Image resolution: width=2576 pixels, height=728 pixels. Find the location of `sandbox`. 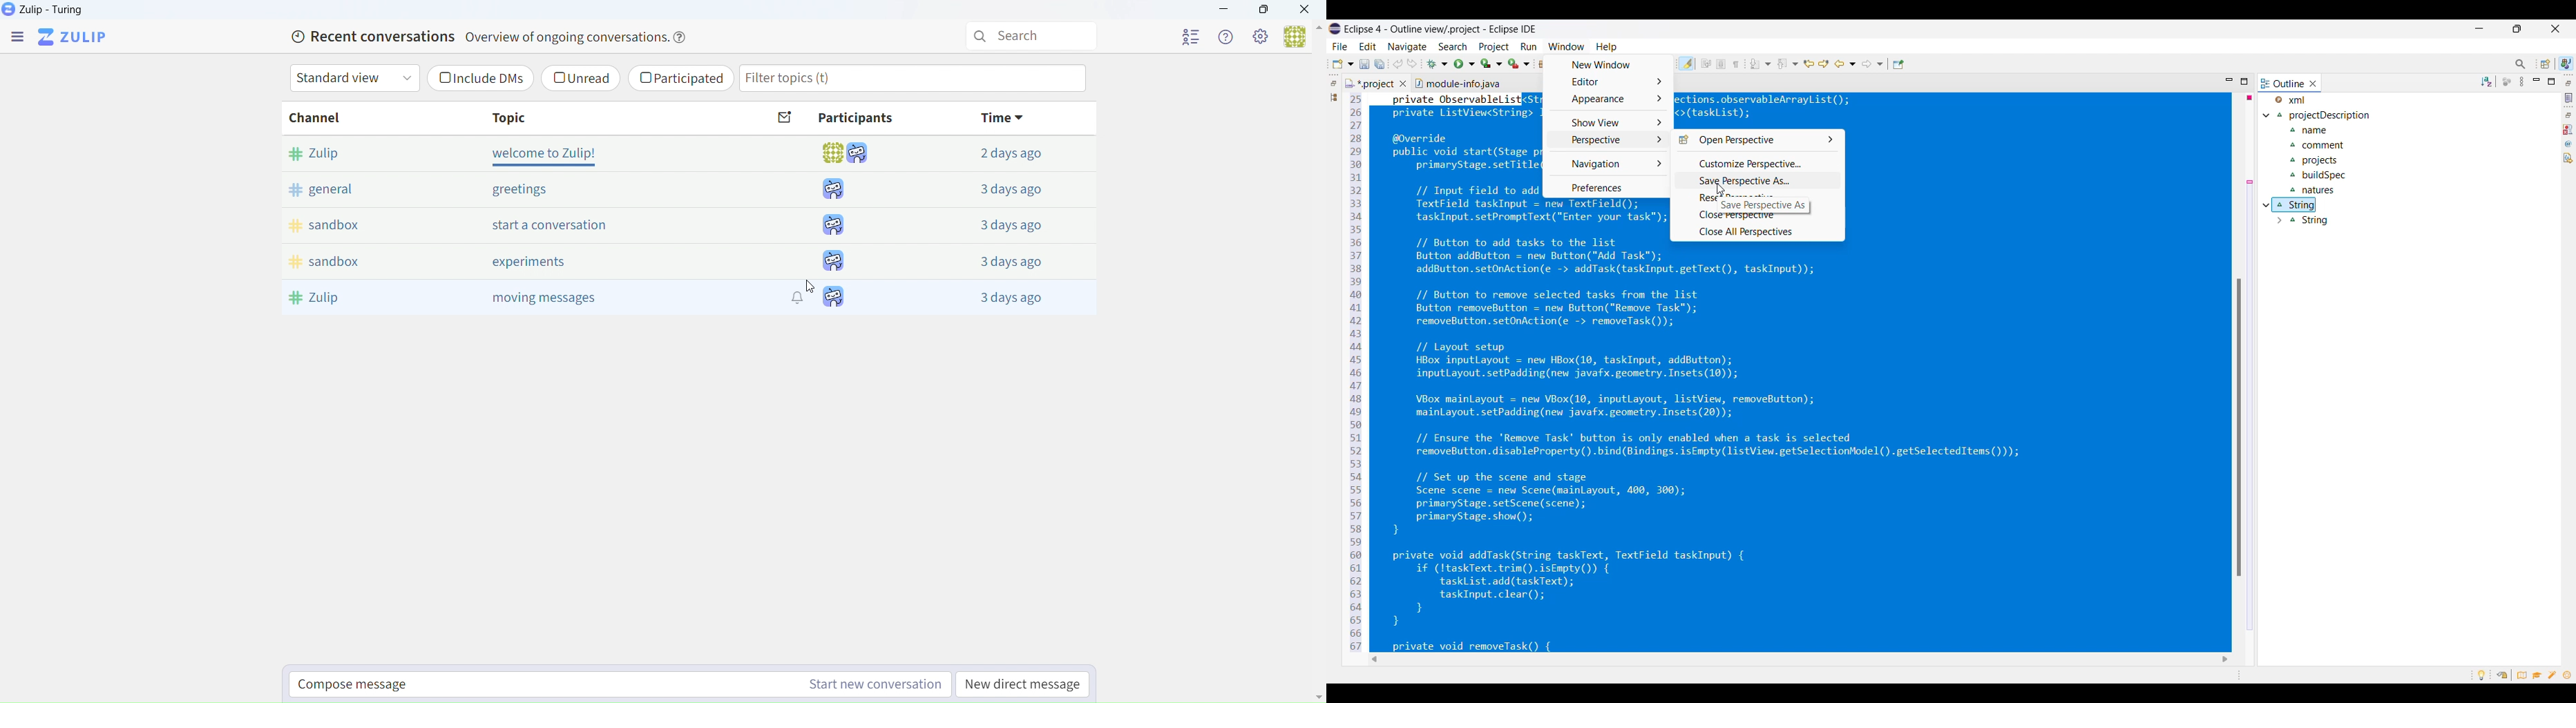

sandbox is located at coordinates (328, 262).